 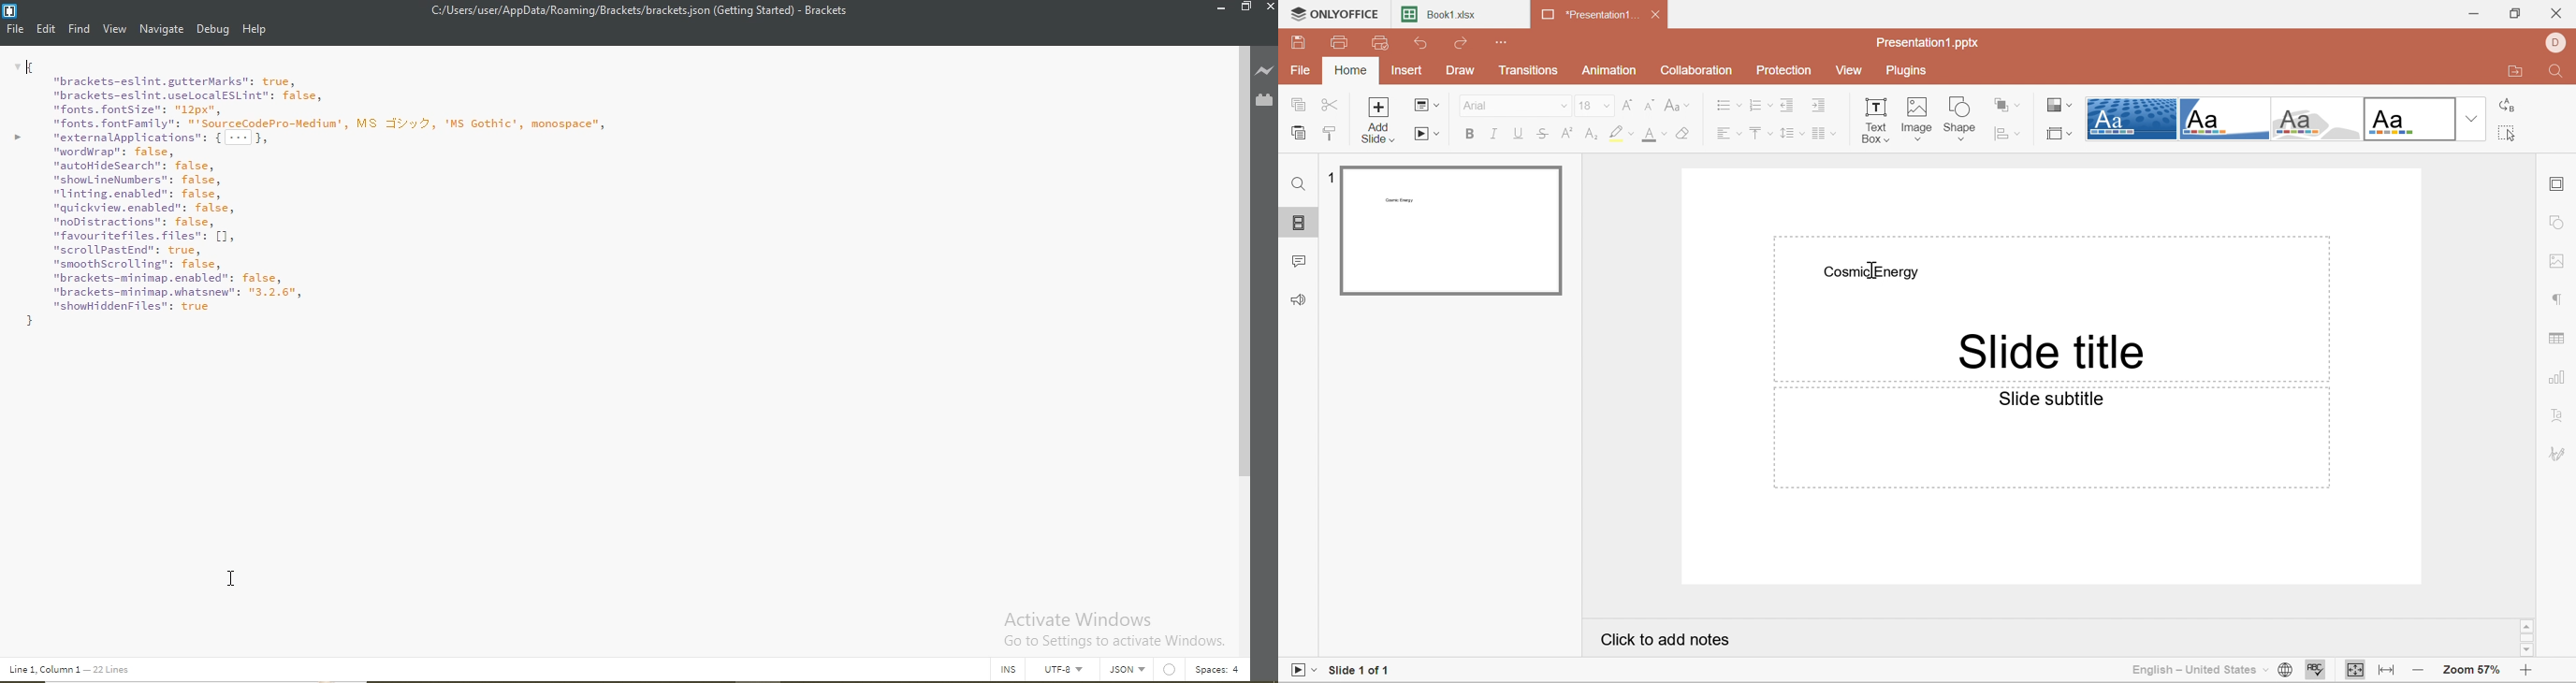 I want to click on Subscript, so click(x=1593, y=135).